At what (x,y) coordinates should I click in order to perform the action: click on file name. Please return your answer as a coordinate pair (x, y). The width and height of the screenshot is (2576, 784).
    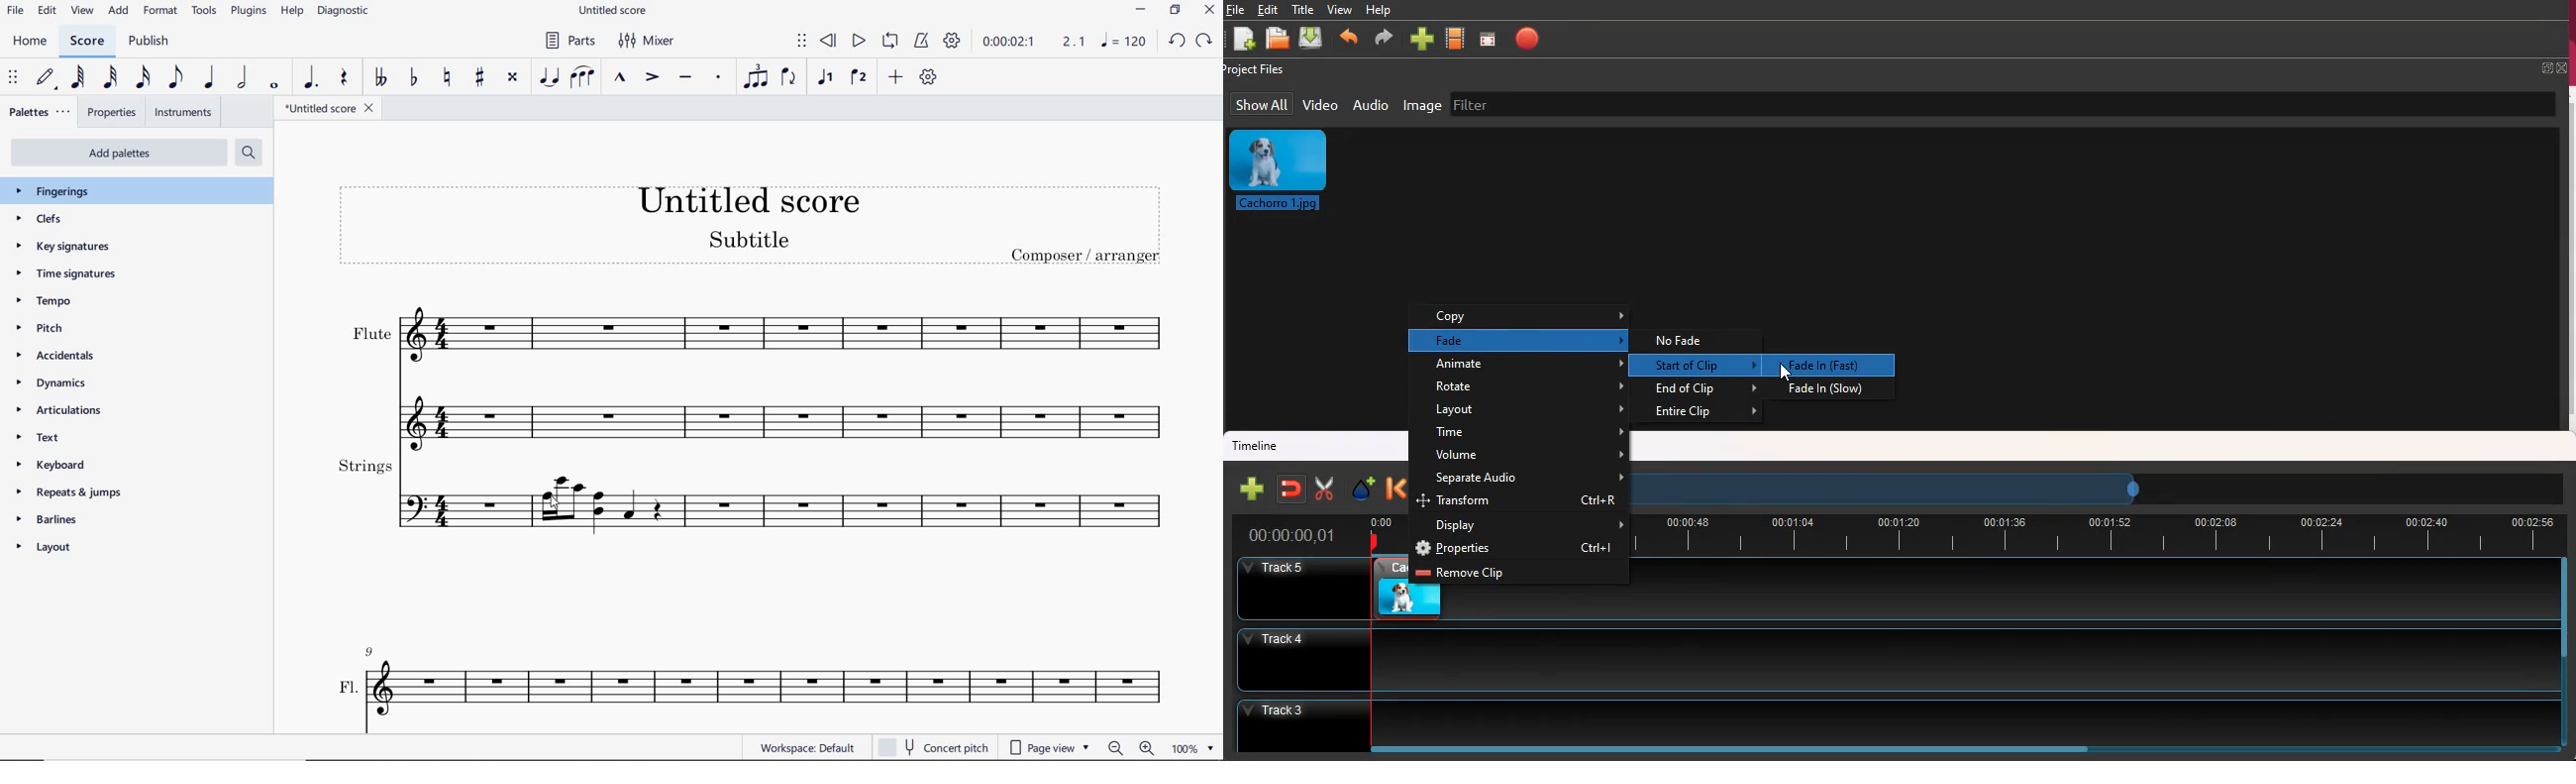
    Looking at the image, I should click on (613, 12).